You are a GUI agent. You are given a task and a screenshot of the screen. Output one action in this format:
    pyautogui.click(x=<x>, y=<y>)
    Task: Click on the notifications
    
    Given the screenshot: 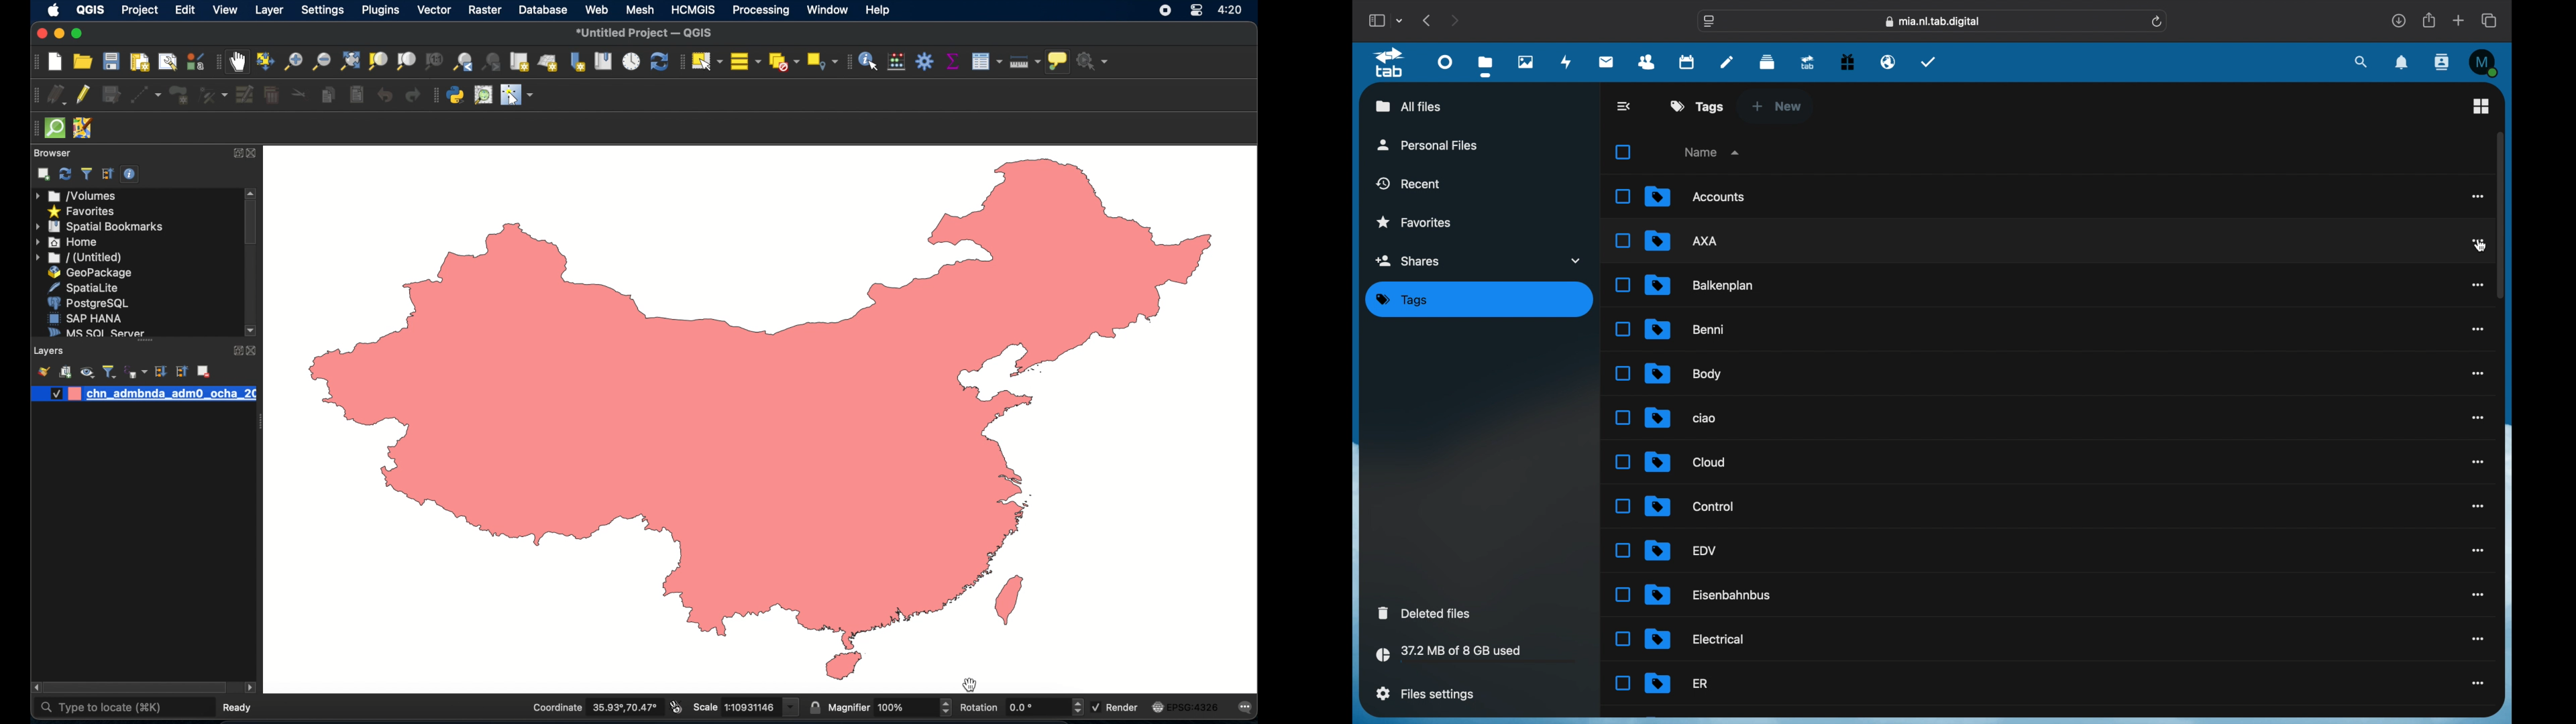 What is the action you would take?
    pyautogui.click(x=2403, y=63)
    